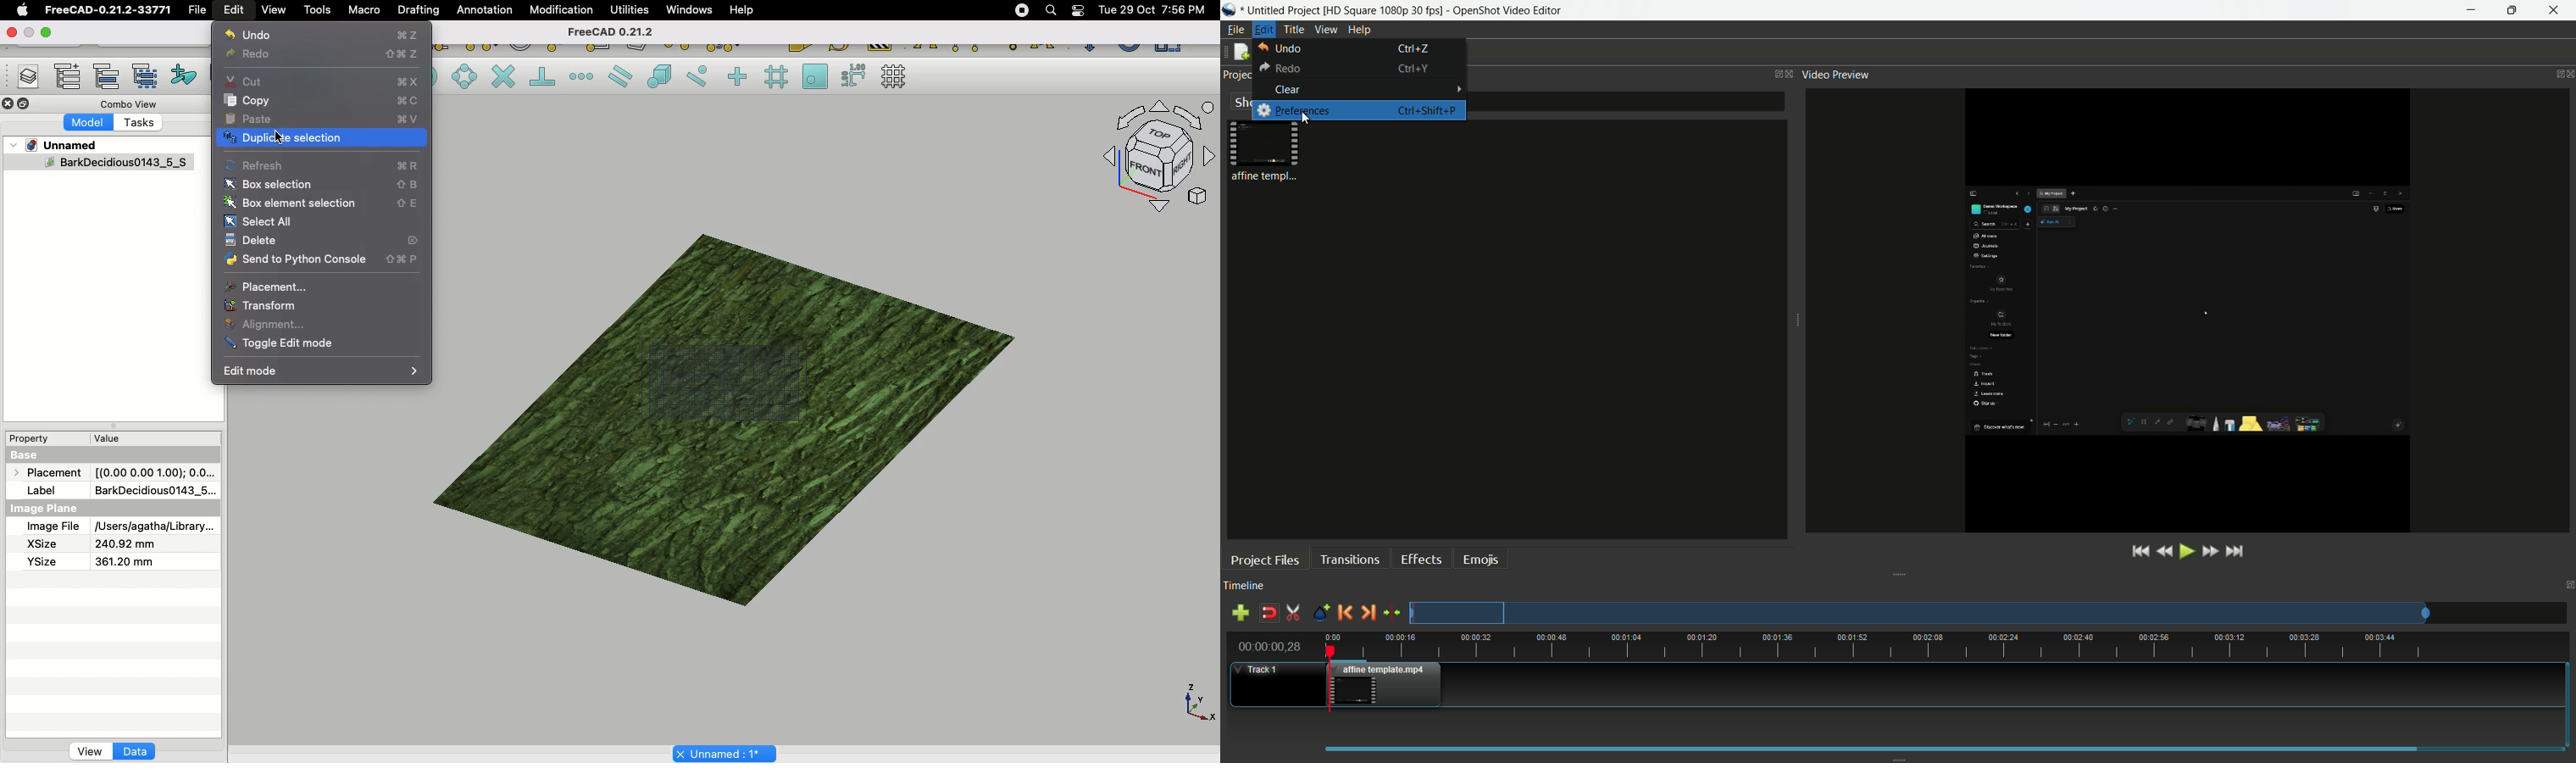 This screenshot has height=784, width=2576. Describe the element at coordinates (465, 78) in the screenshot. I see `Snap angle` at that location.